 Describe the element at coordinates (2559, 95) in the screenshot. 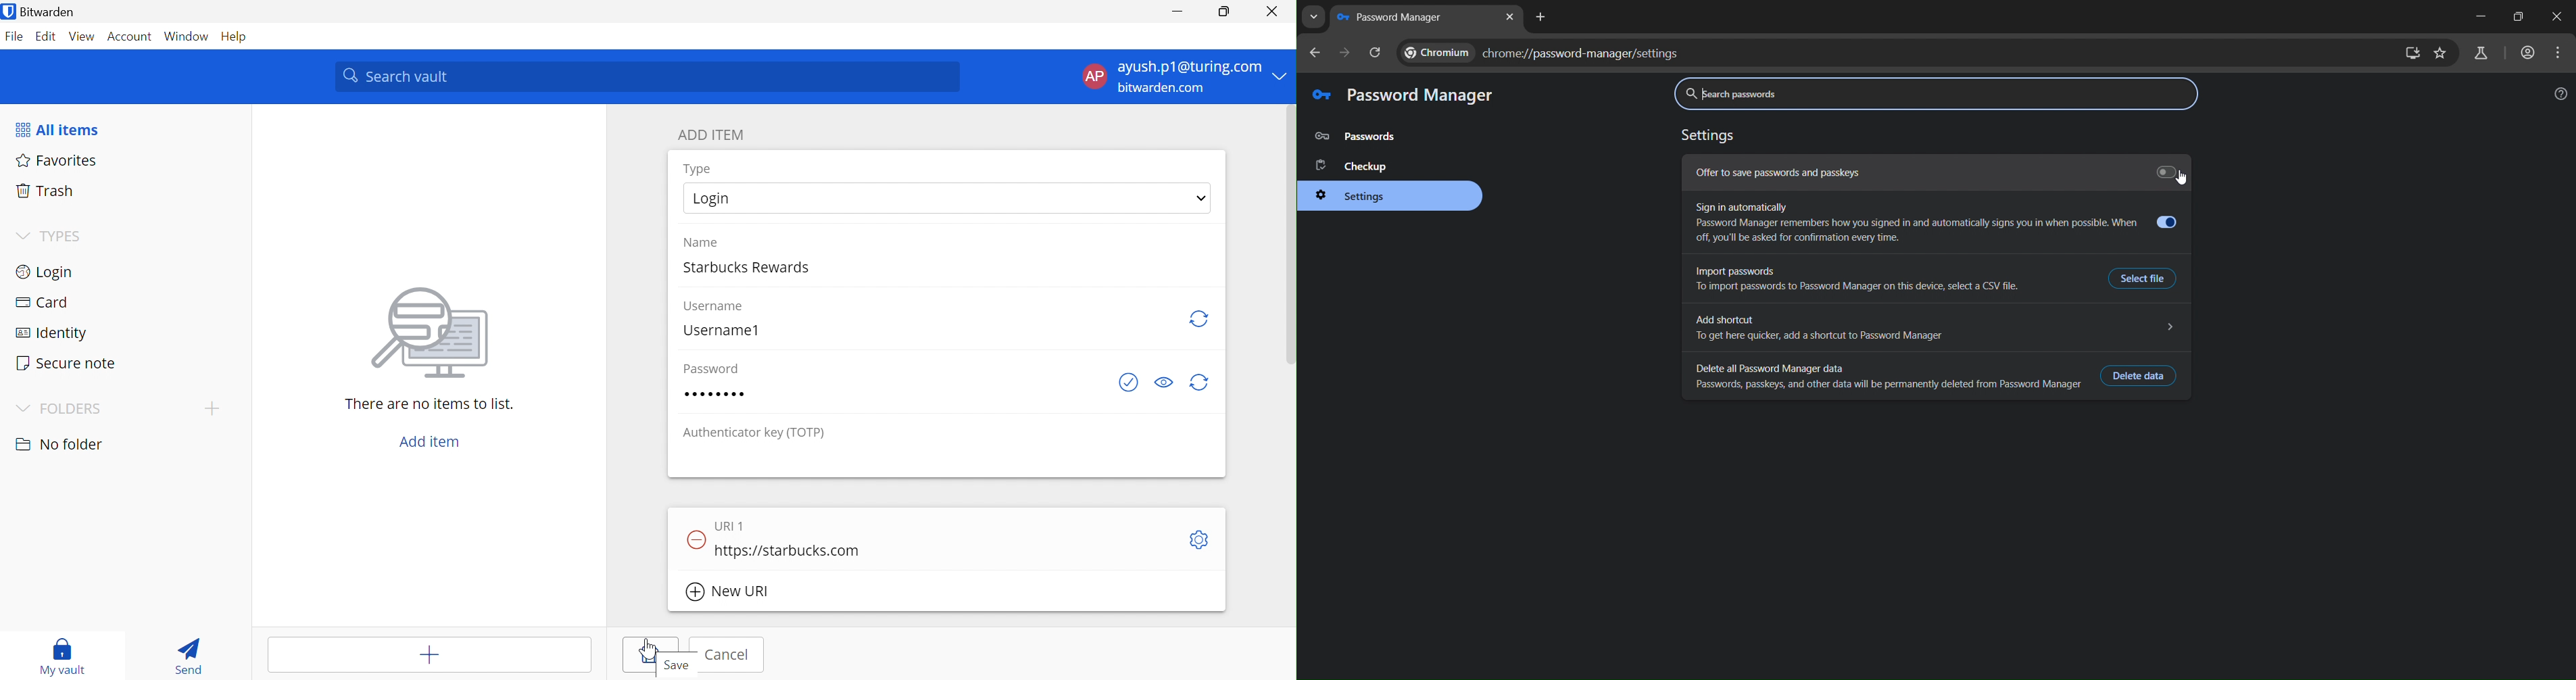

I see `help` at that location.